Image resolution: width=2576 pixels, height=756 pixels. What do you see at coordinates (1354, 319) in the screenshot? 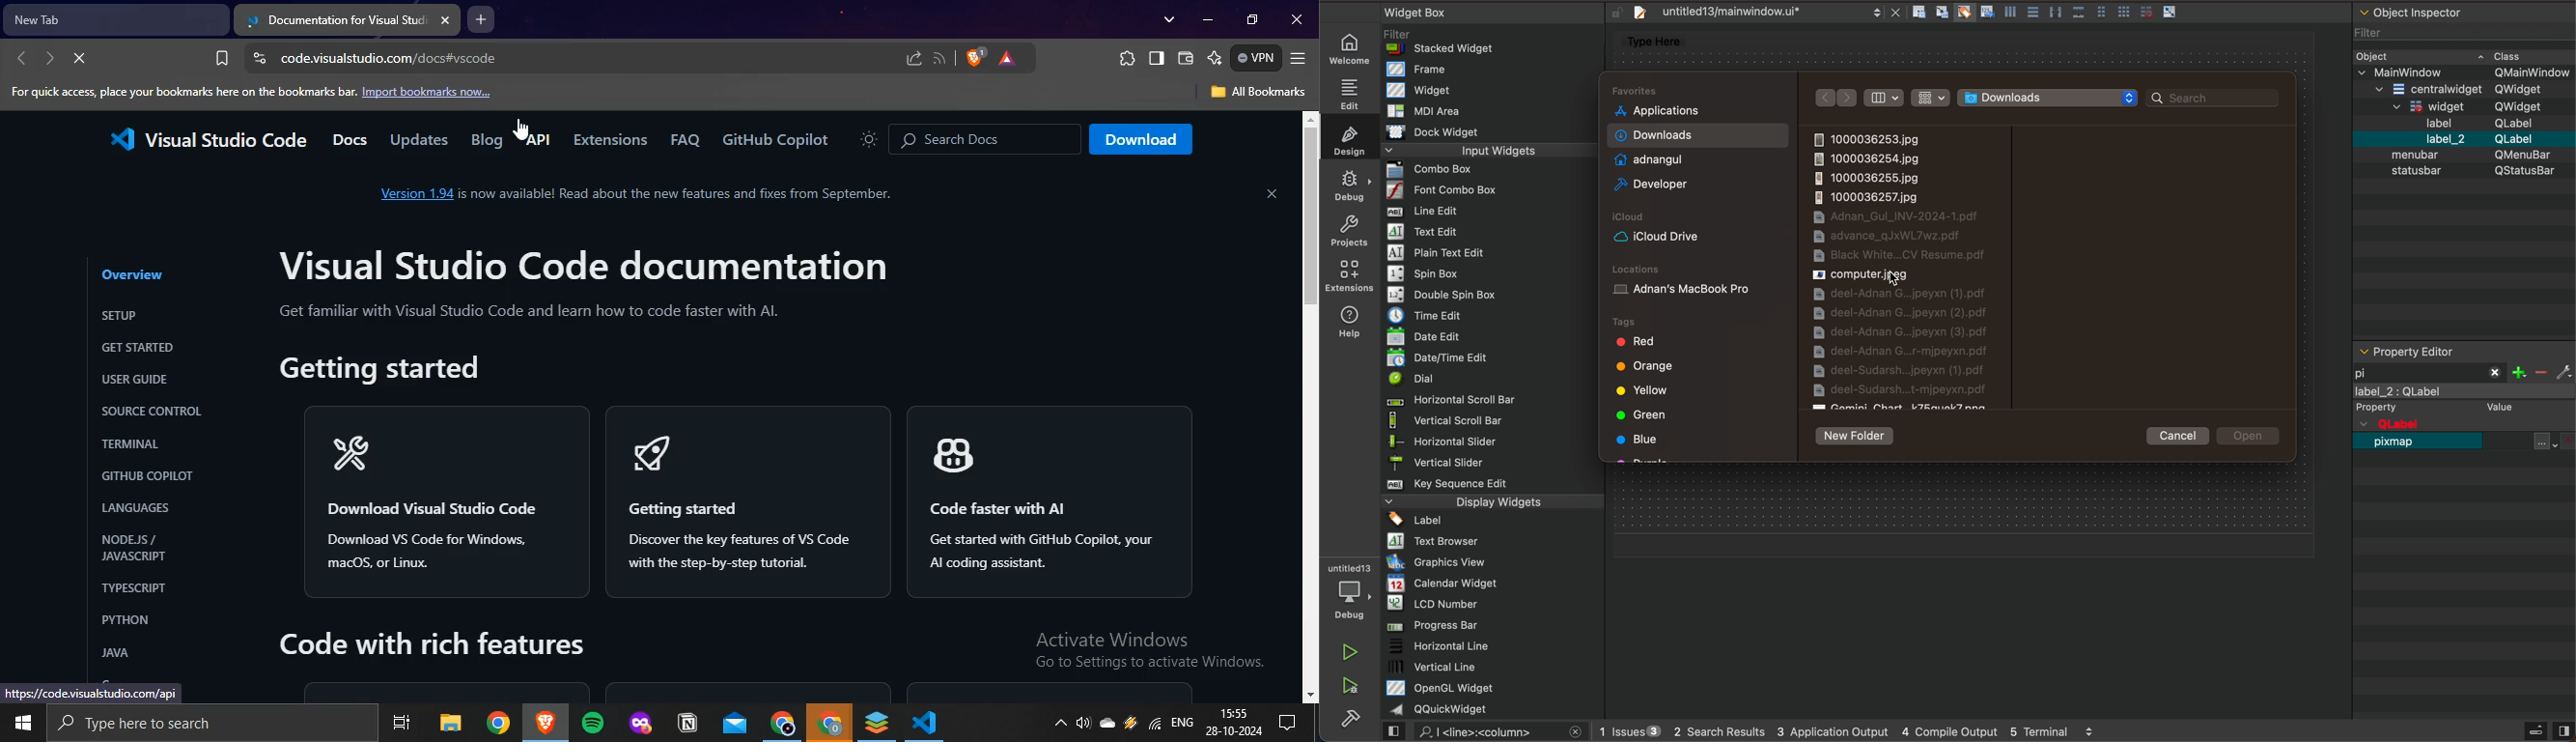
I see `help` at bounding box center [1354, 319].